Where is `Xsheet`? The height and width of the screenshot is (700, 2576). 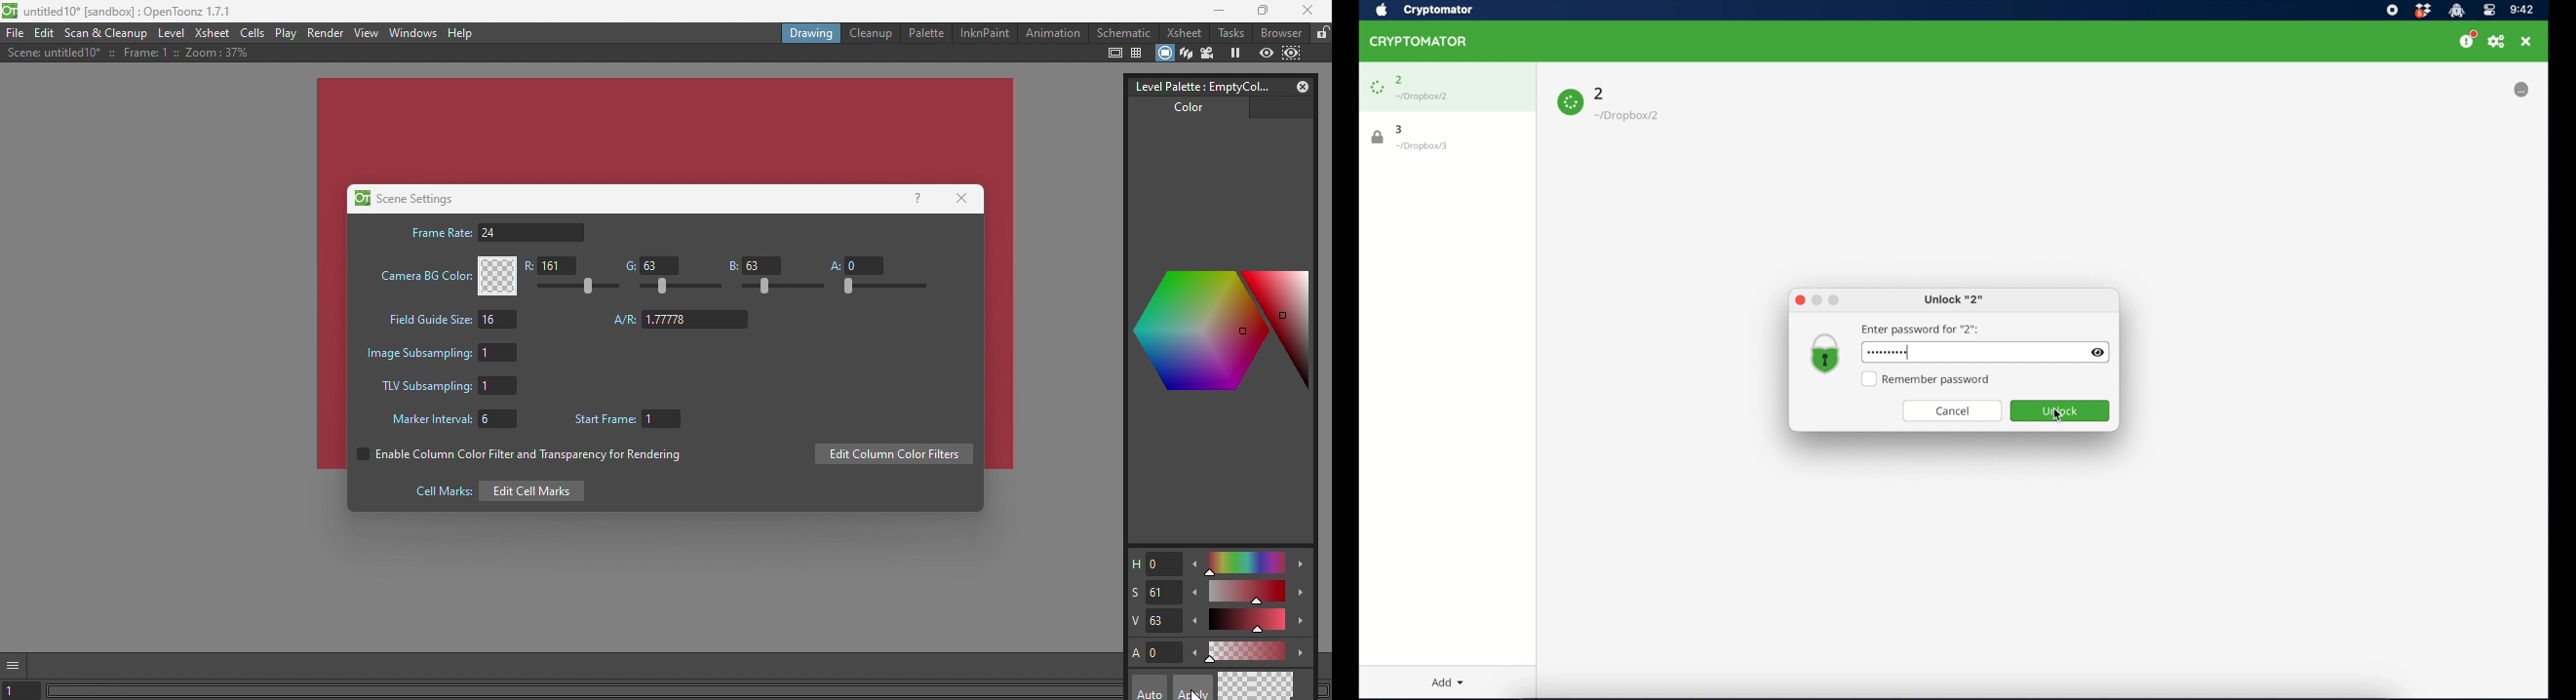 Xsheet is located at coordinates (1182, 33).